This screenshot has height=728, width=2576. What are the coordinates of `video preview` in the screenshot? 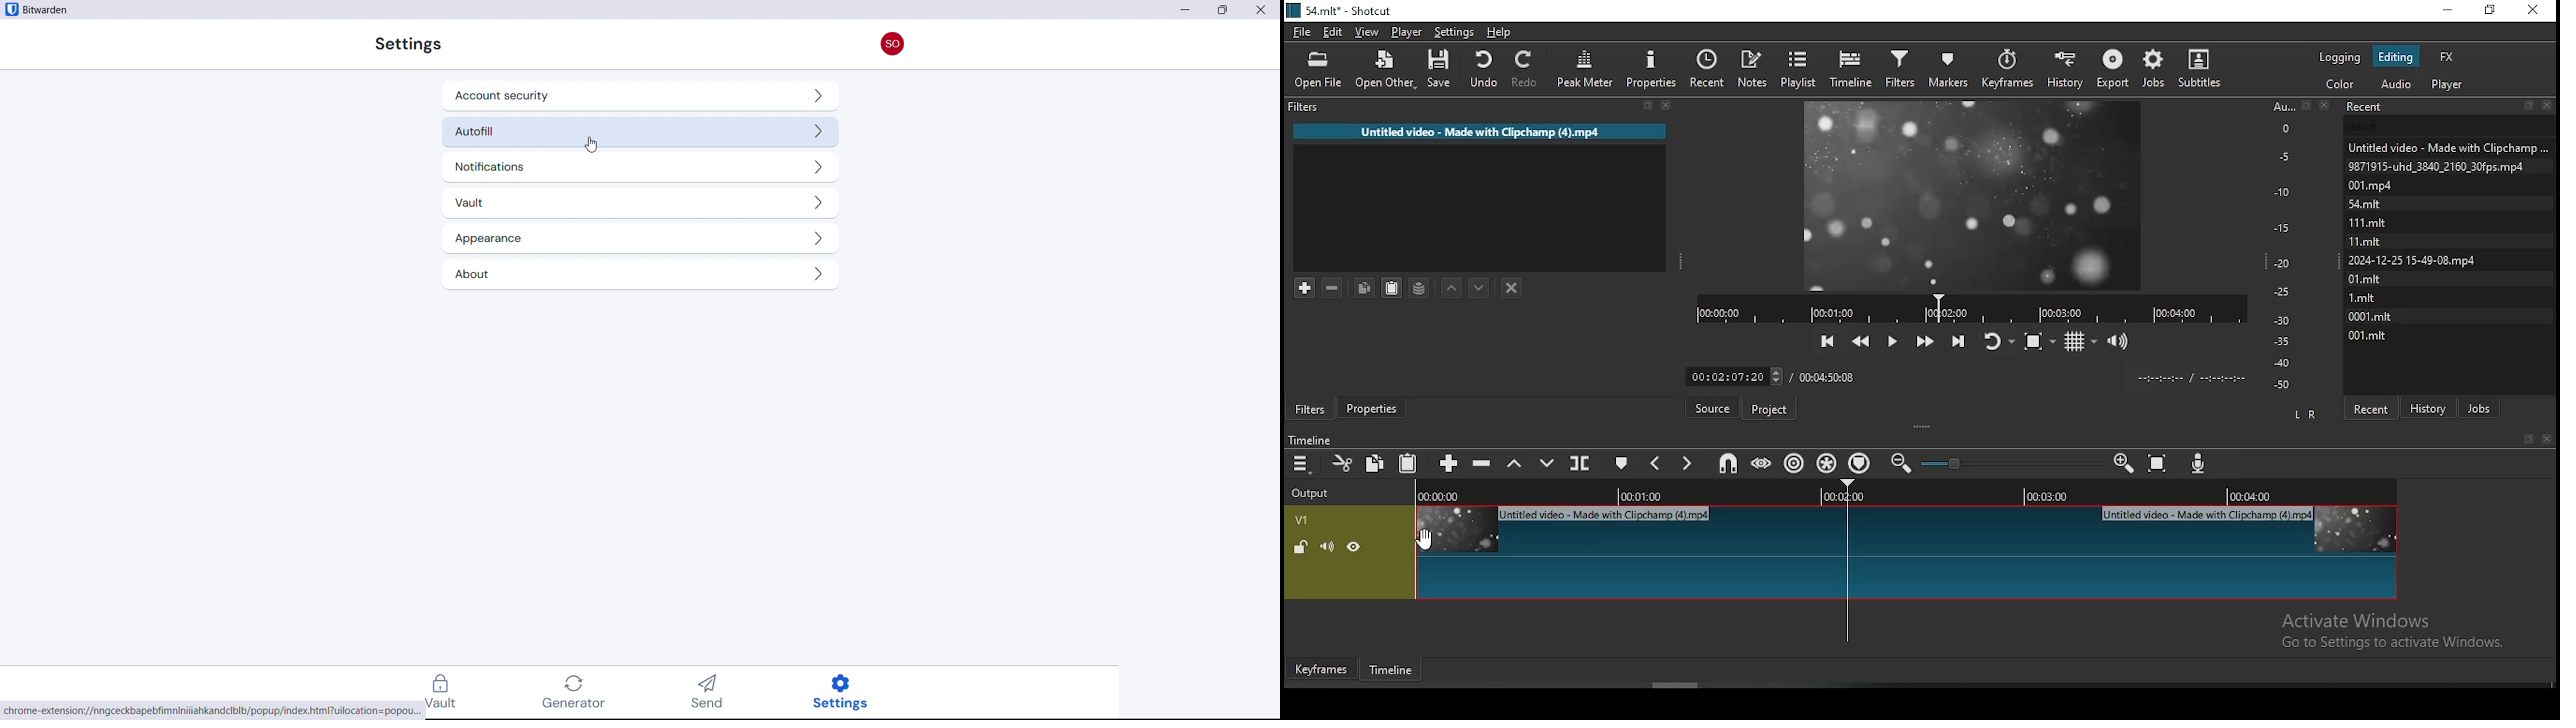 It's located at (1971, 194).